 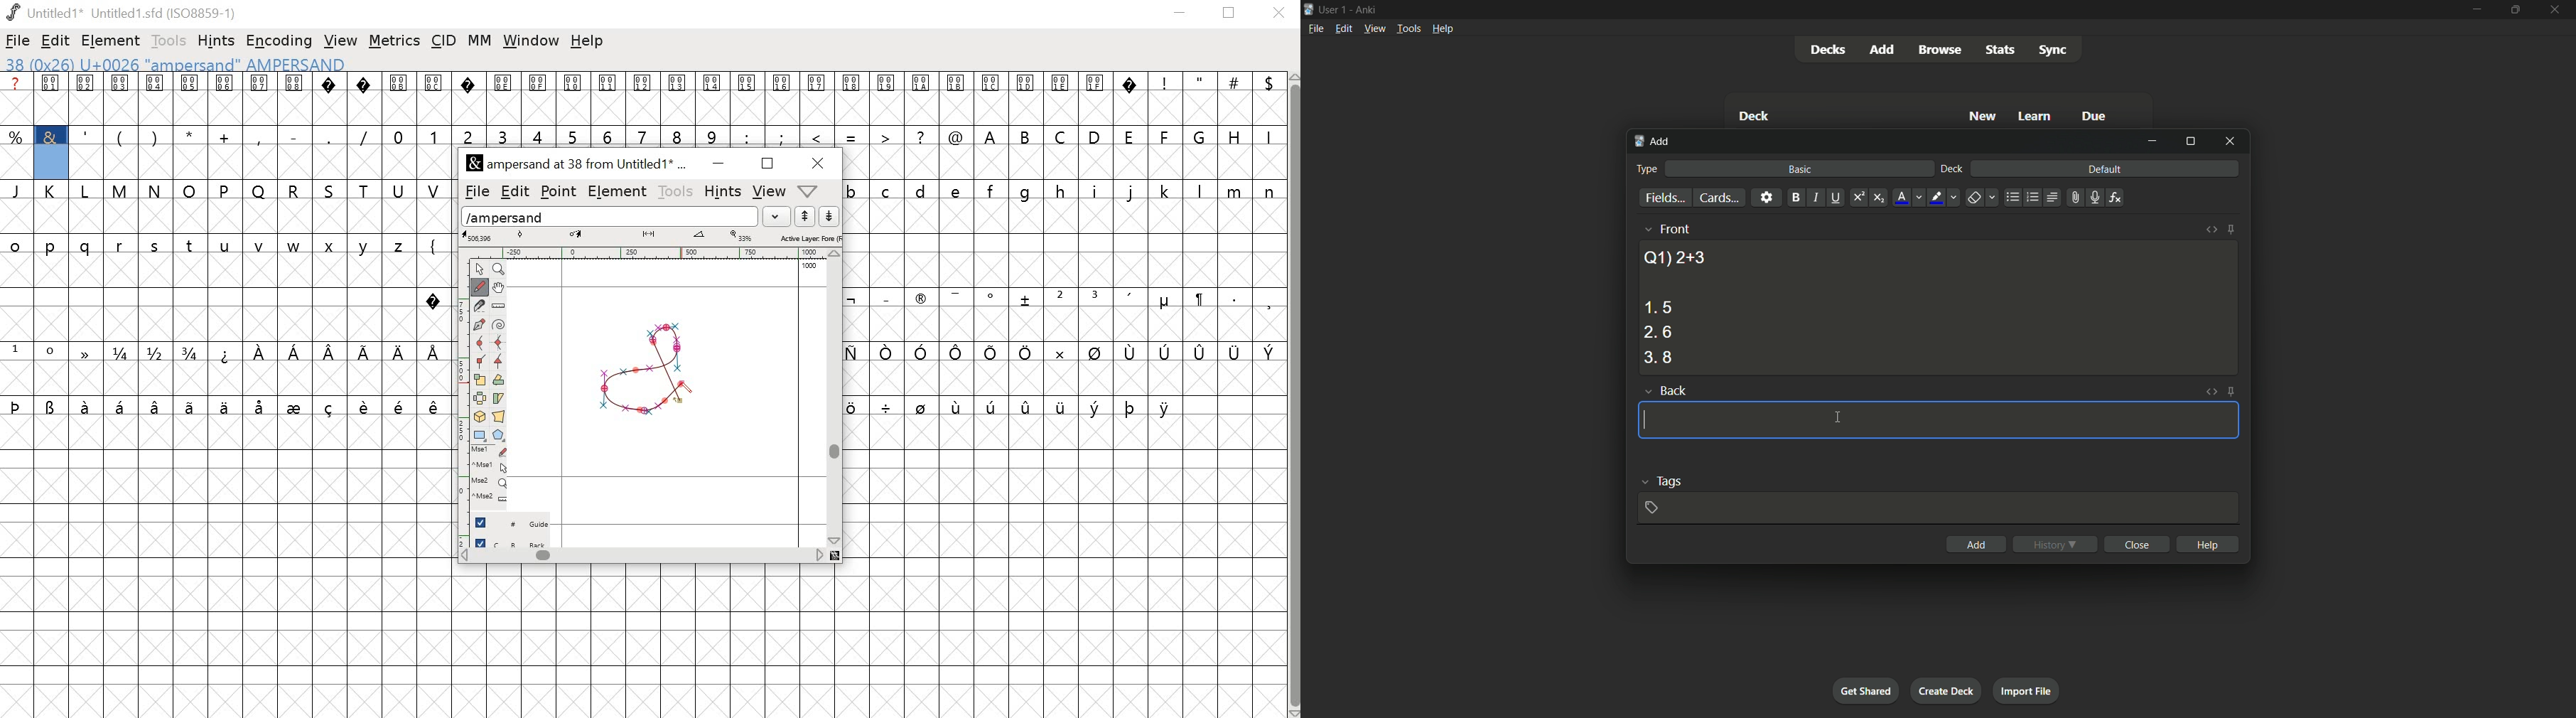 I want to click on symbol, so click(x=1167, y=407).